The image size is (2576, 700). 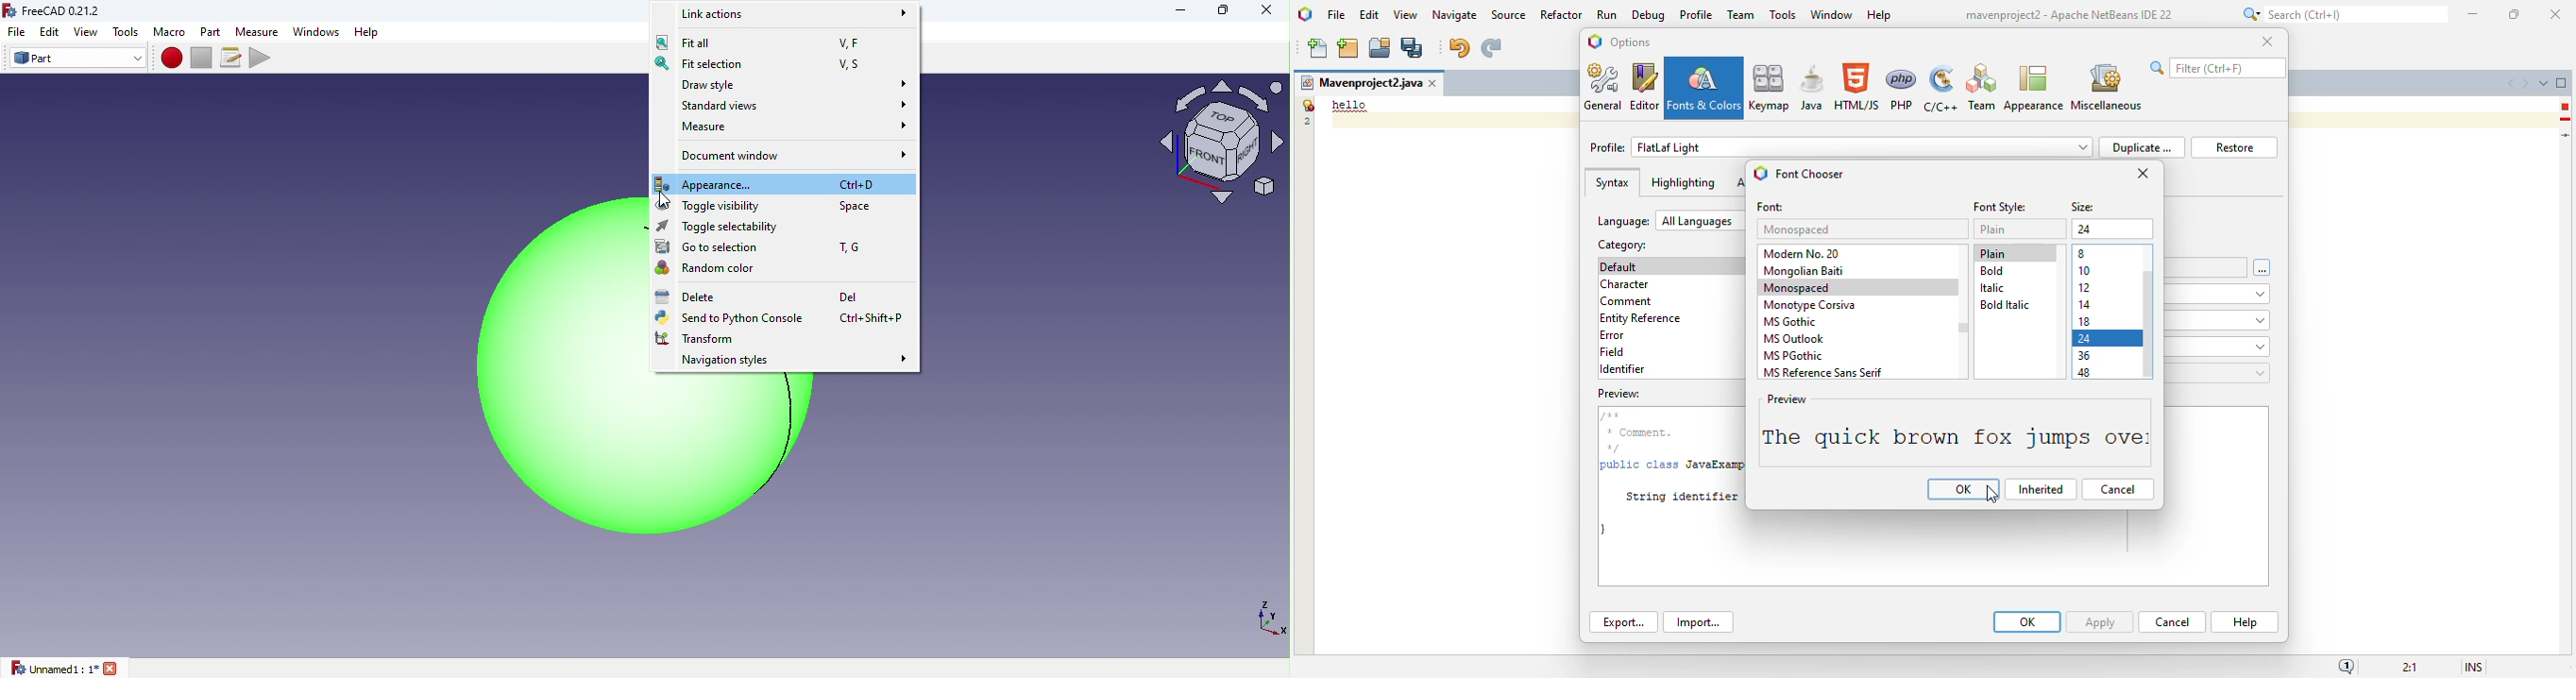 I want to click on Execute Macros, so click(x=263, y=57).